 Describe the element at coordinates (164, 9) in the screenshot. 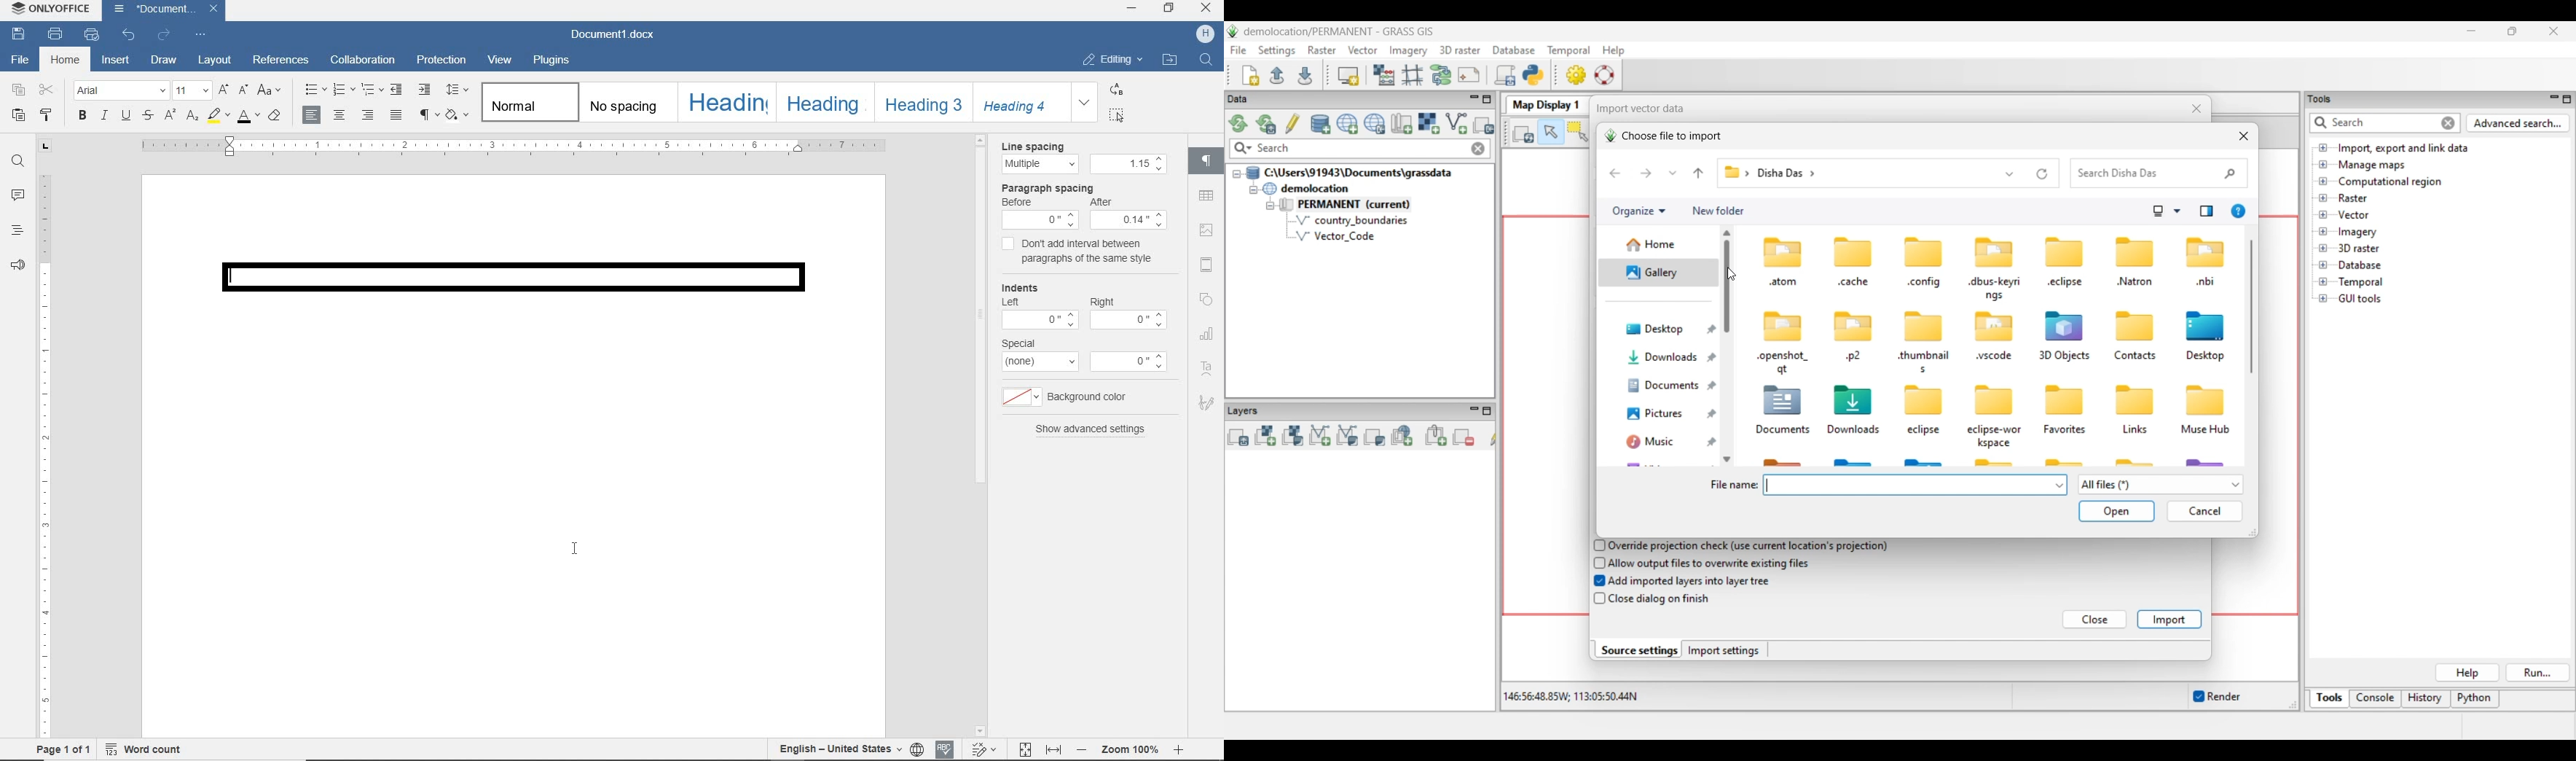

I see `Document1.docx(file name)` at that location.